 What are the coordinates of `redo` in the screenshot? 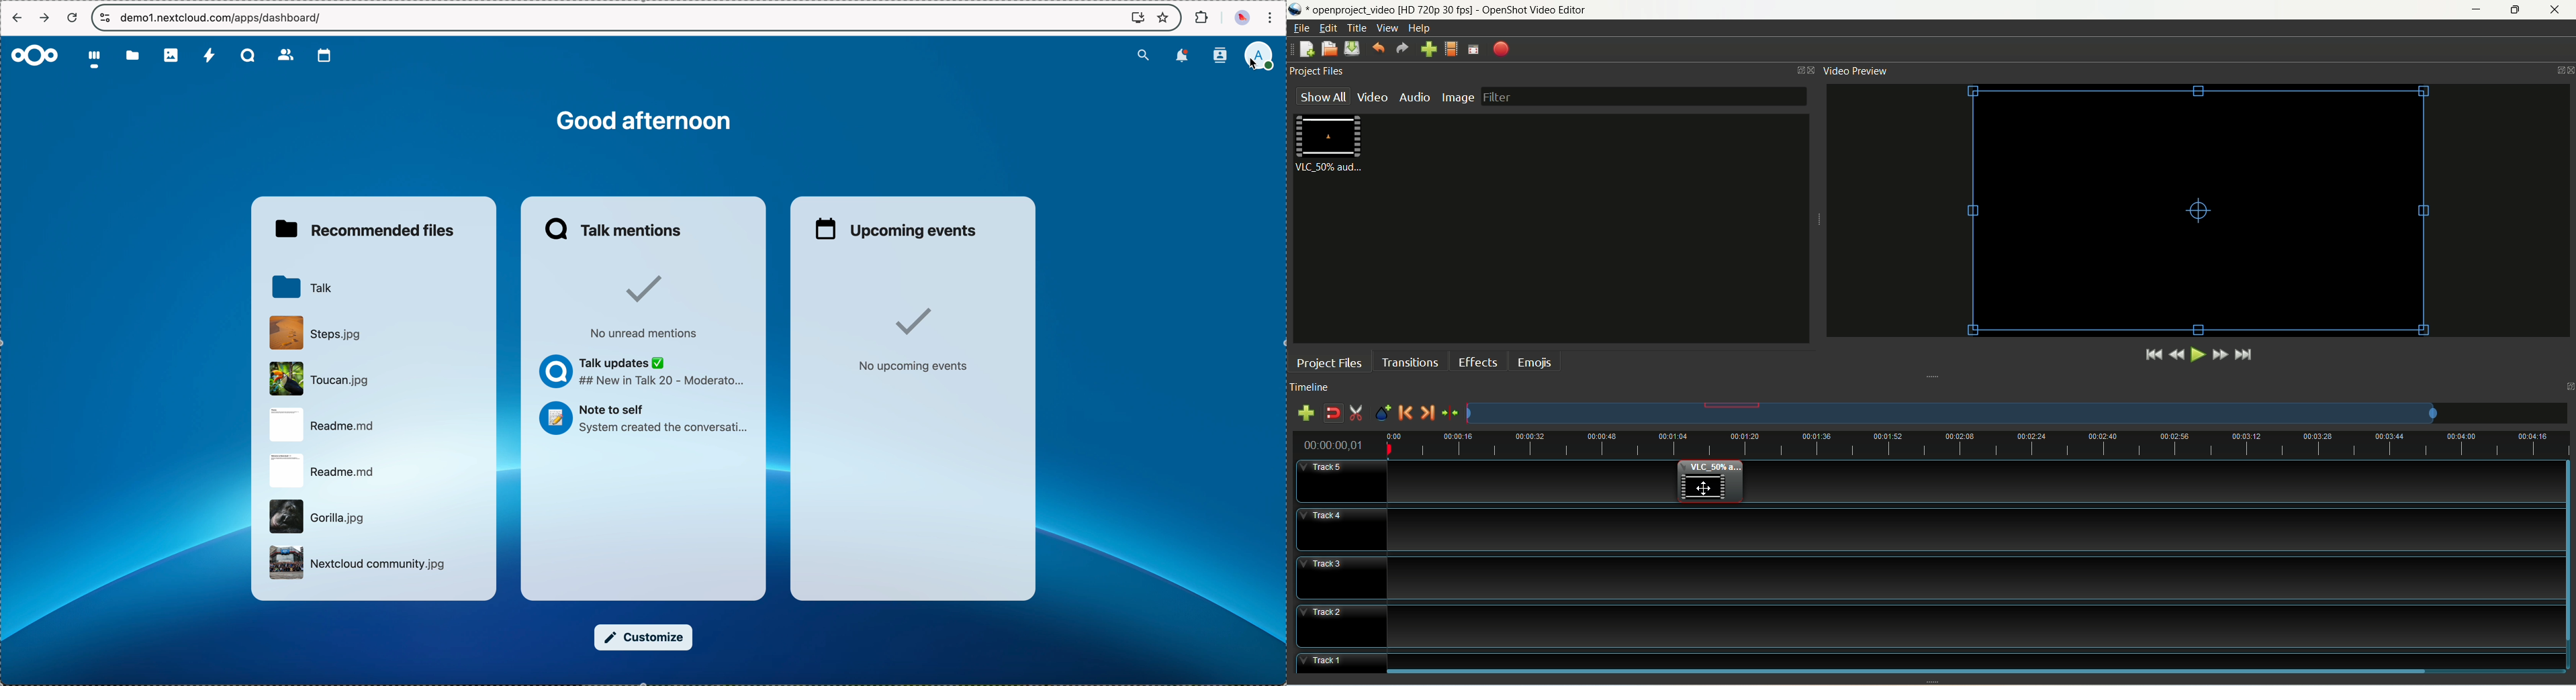 It's located at (1403, 49).